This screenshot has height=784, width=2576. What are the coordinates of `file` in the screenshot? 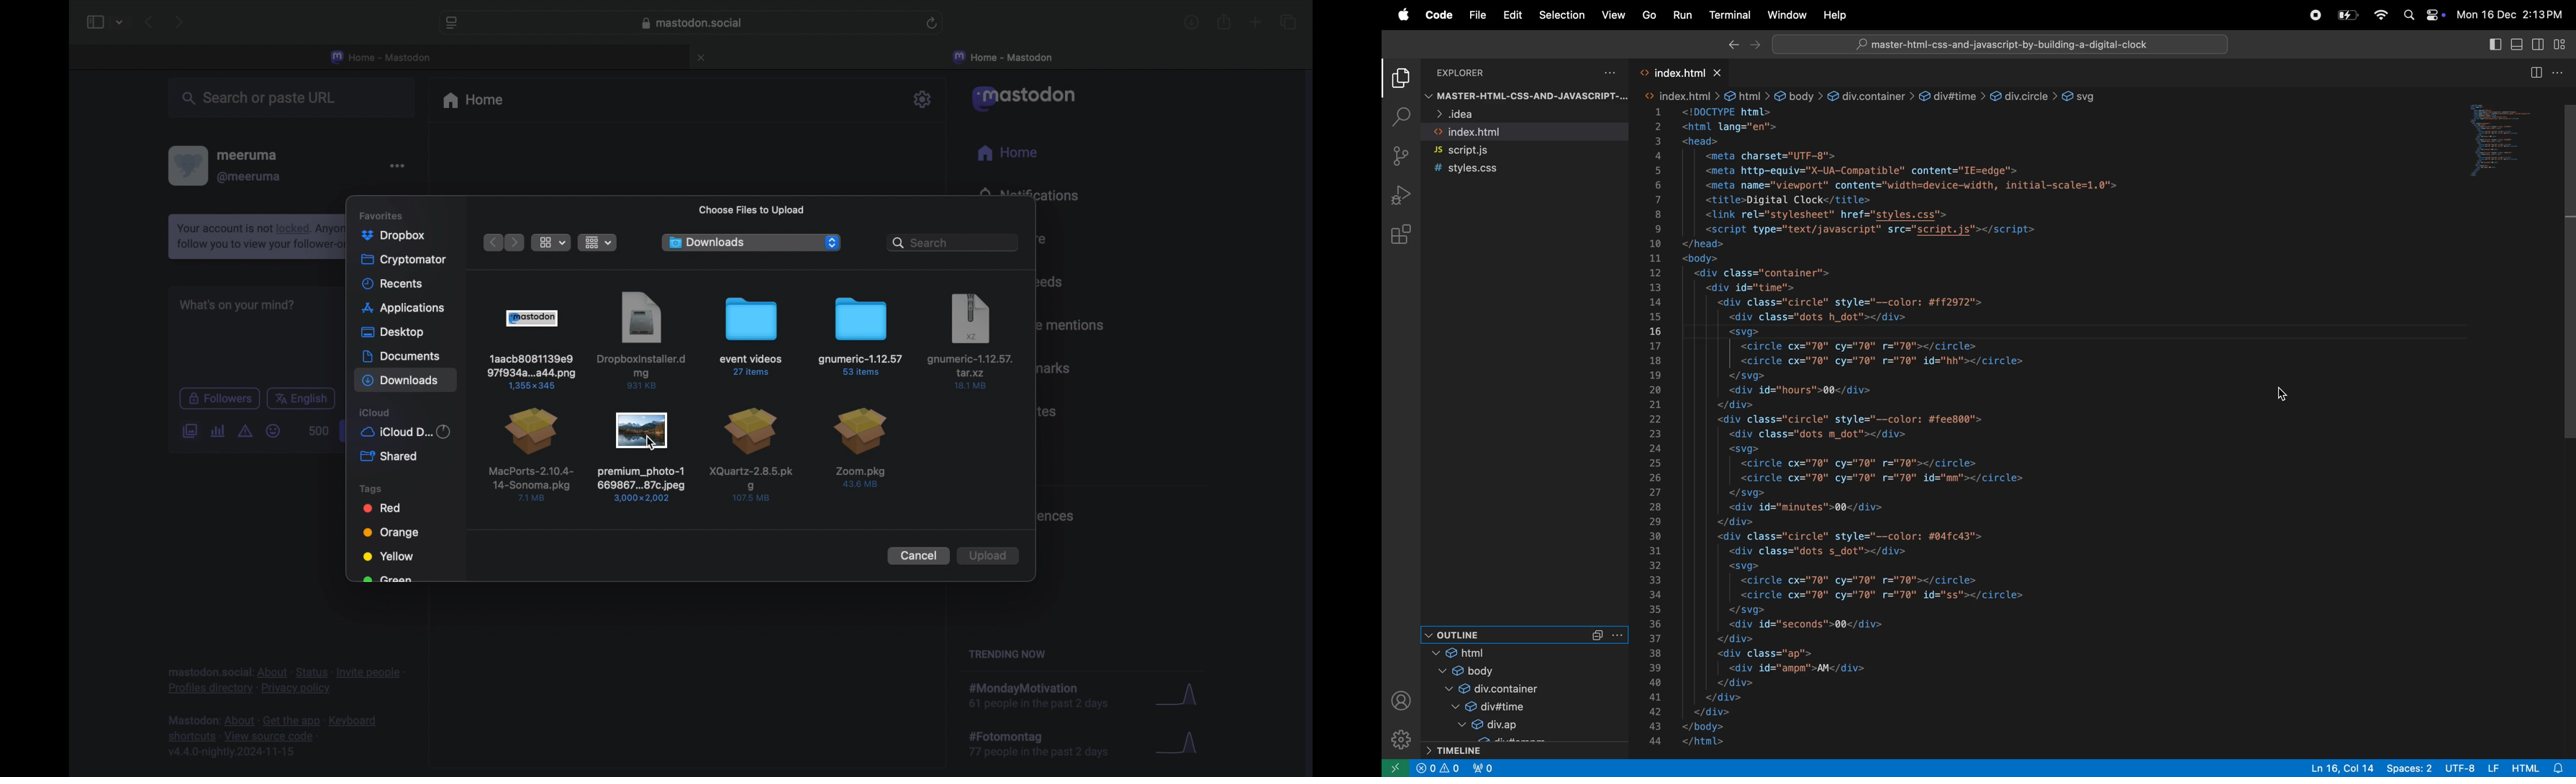 It's located at (1476, 17).